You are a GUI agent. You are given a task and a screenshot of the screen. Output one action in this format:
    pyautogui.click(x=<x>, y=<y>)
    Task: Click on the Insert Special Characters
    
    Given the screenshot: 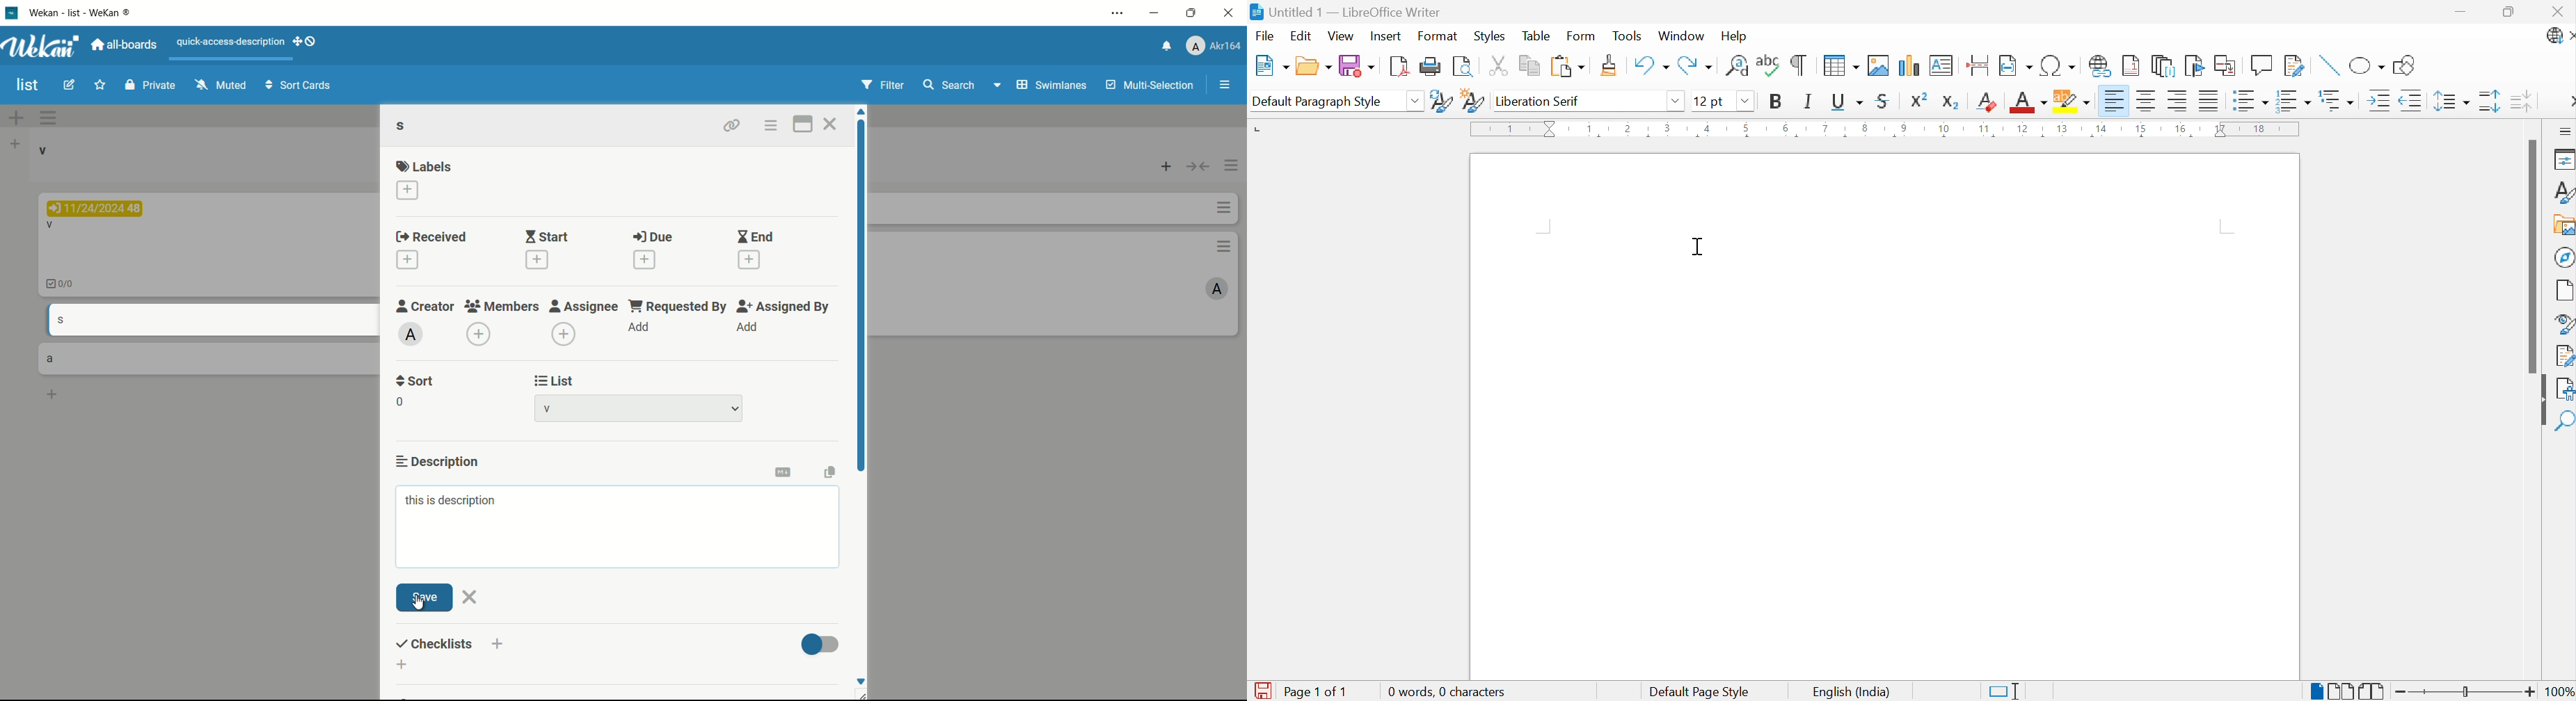 What is the action you would take?
    pyautogui.click(x=2058, y=65)
    